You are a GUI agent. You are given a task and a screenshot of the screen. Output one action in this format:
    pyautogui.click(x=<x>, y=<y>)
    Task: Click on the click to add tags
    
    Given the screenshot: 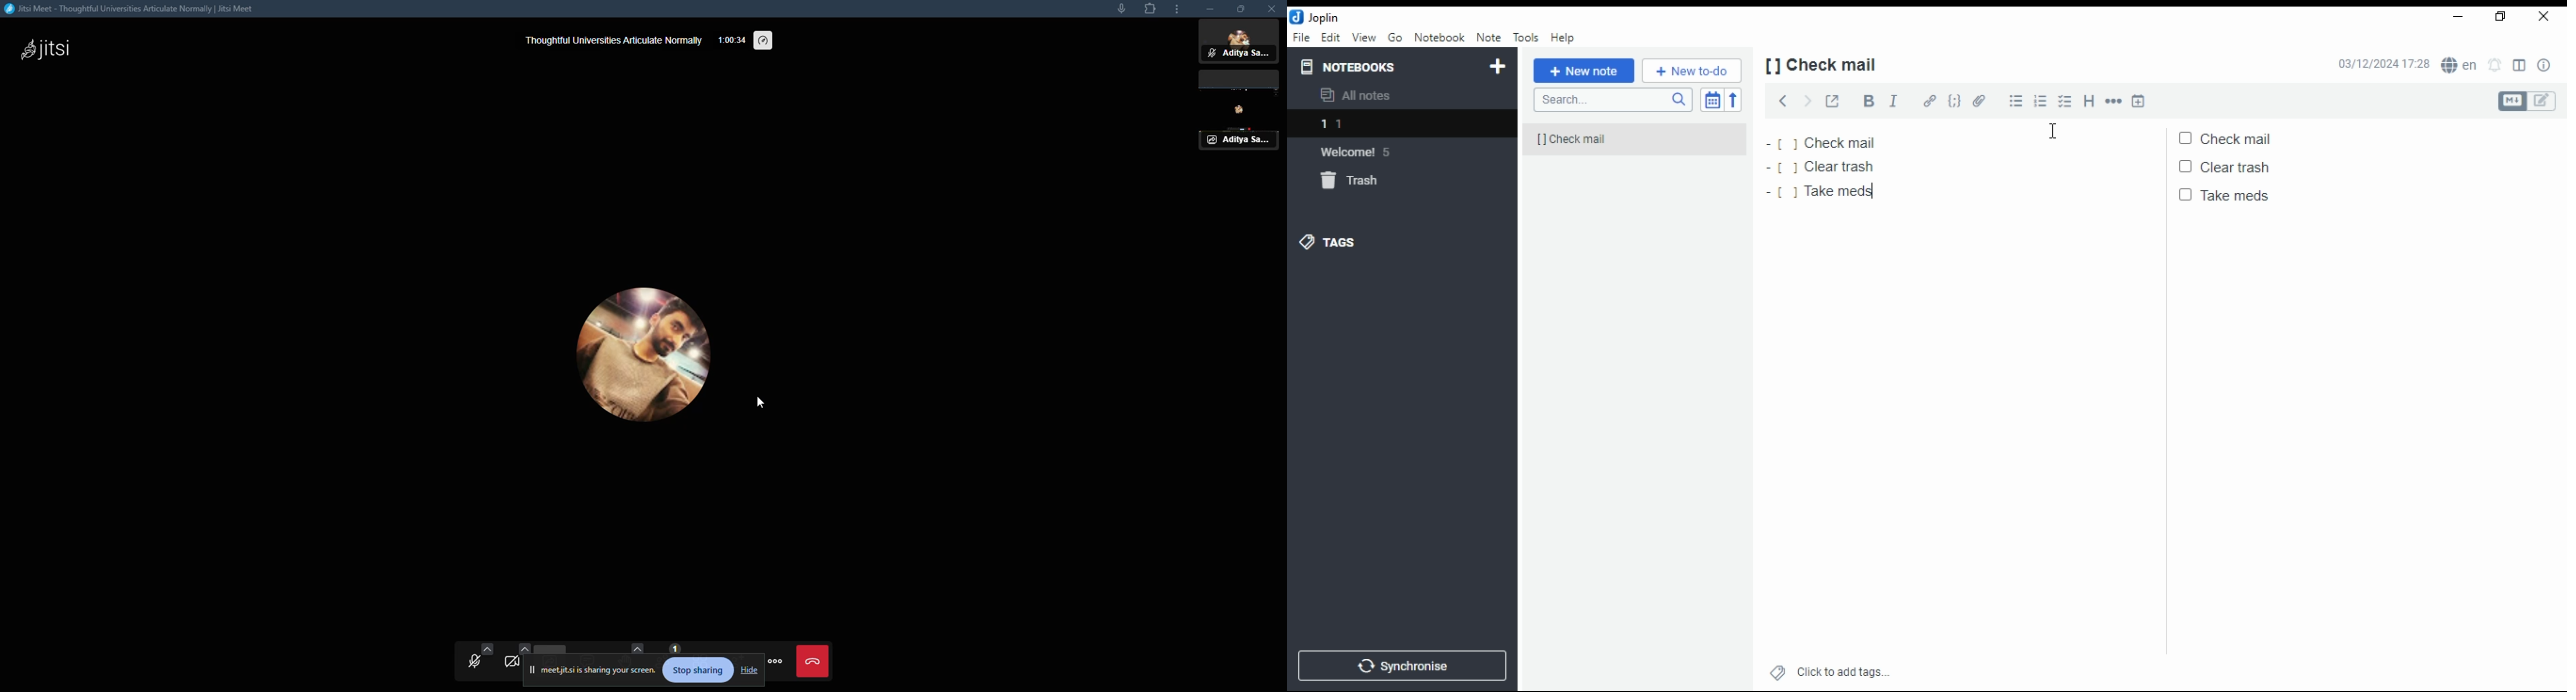 What is the action you would take?
    pyautogui.click(x=1830, y=674)
    